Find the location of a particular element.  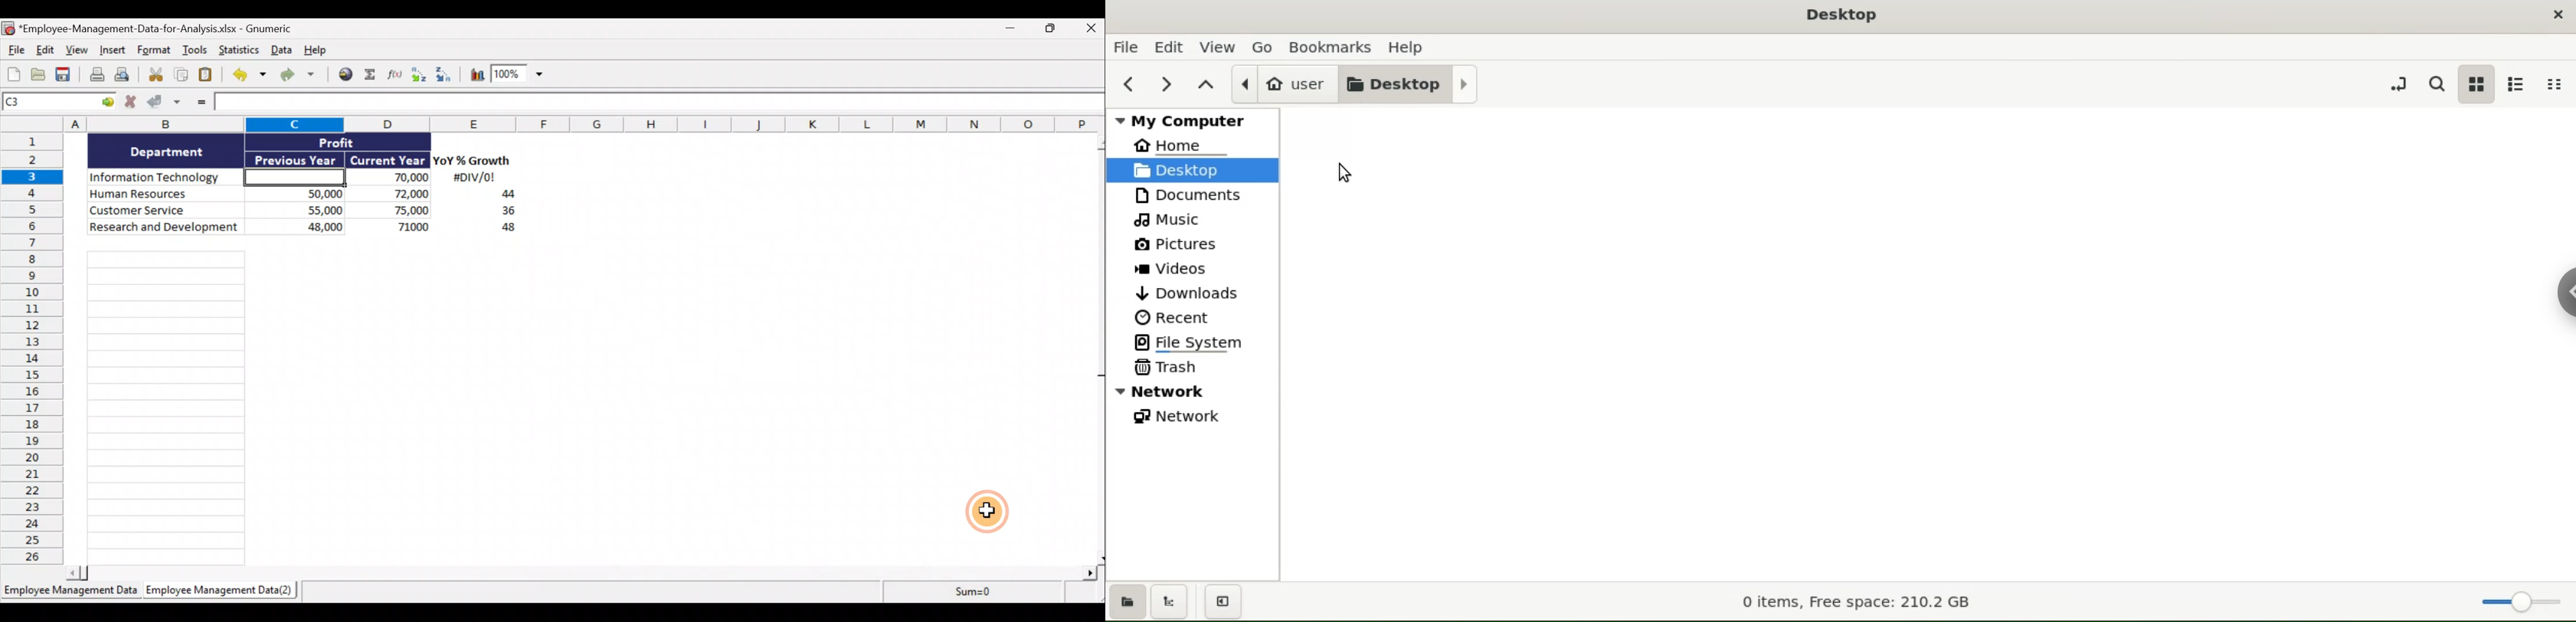

previous is located at coordinates (1129, 82).